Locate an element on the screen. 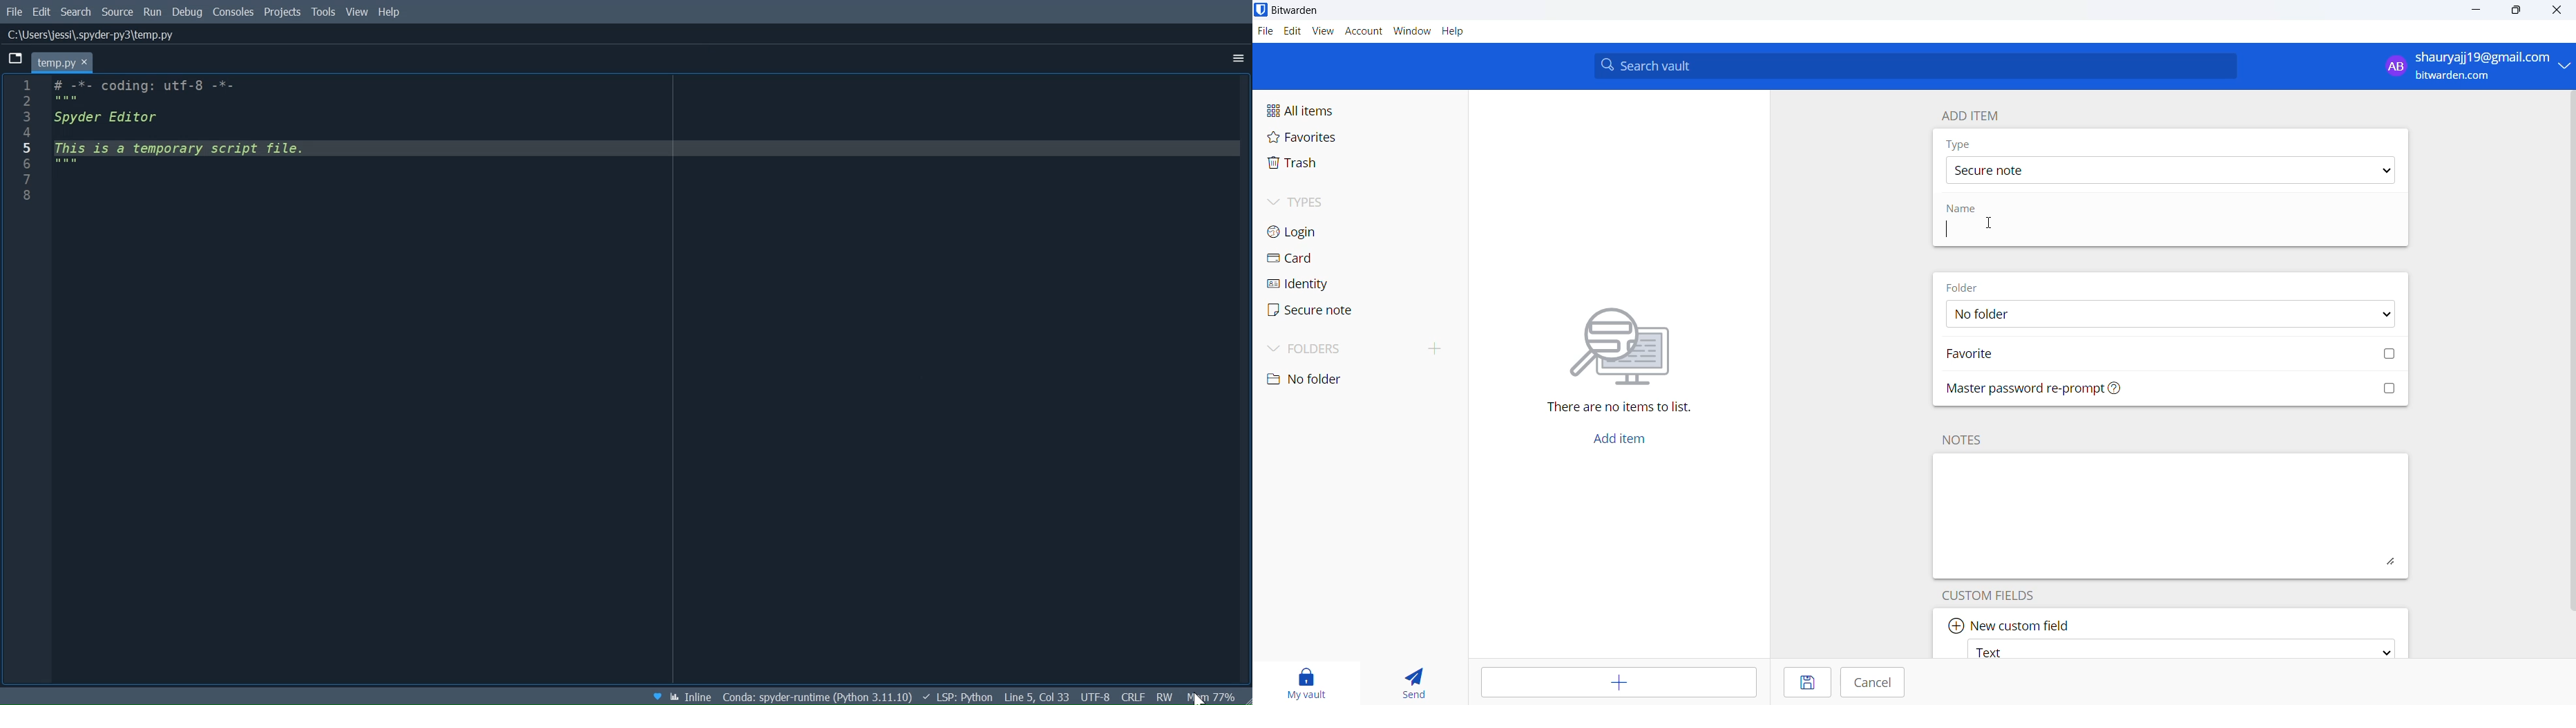  Cursor is located at coordinates (1197, 697).